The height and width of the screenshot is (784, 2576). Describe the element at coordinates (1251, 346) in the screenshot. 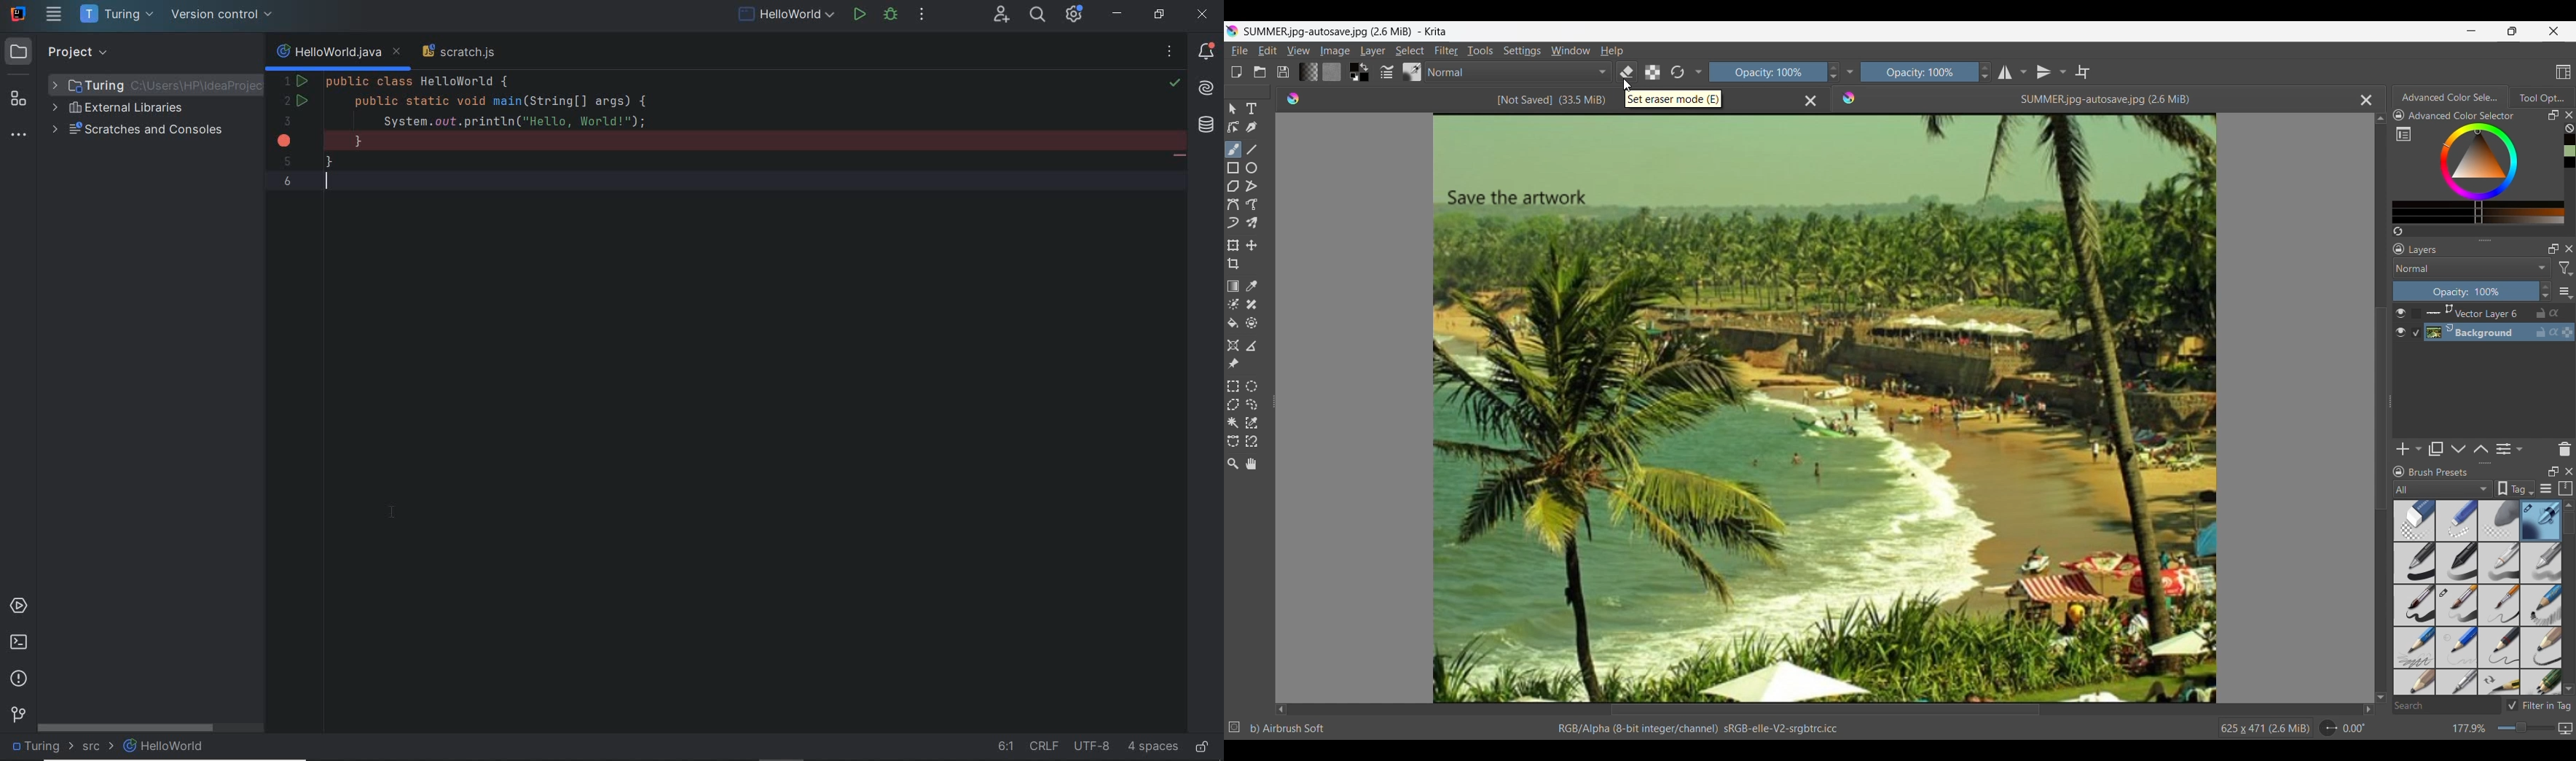

I see `Measure the distance between two points` at that location.